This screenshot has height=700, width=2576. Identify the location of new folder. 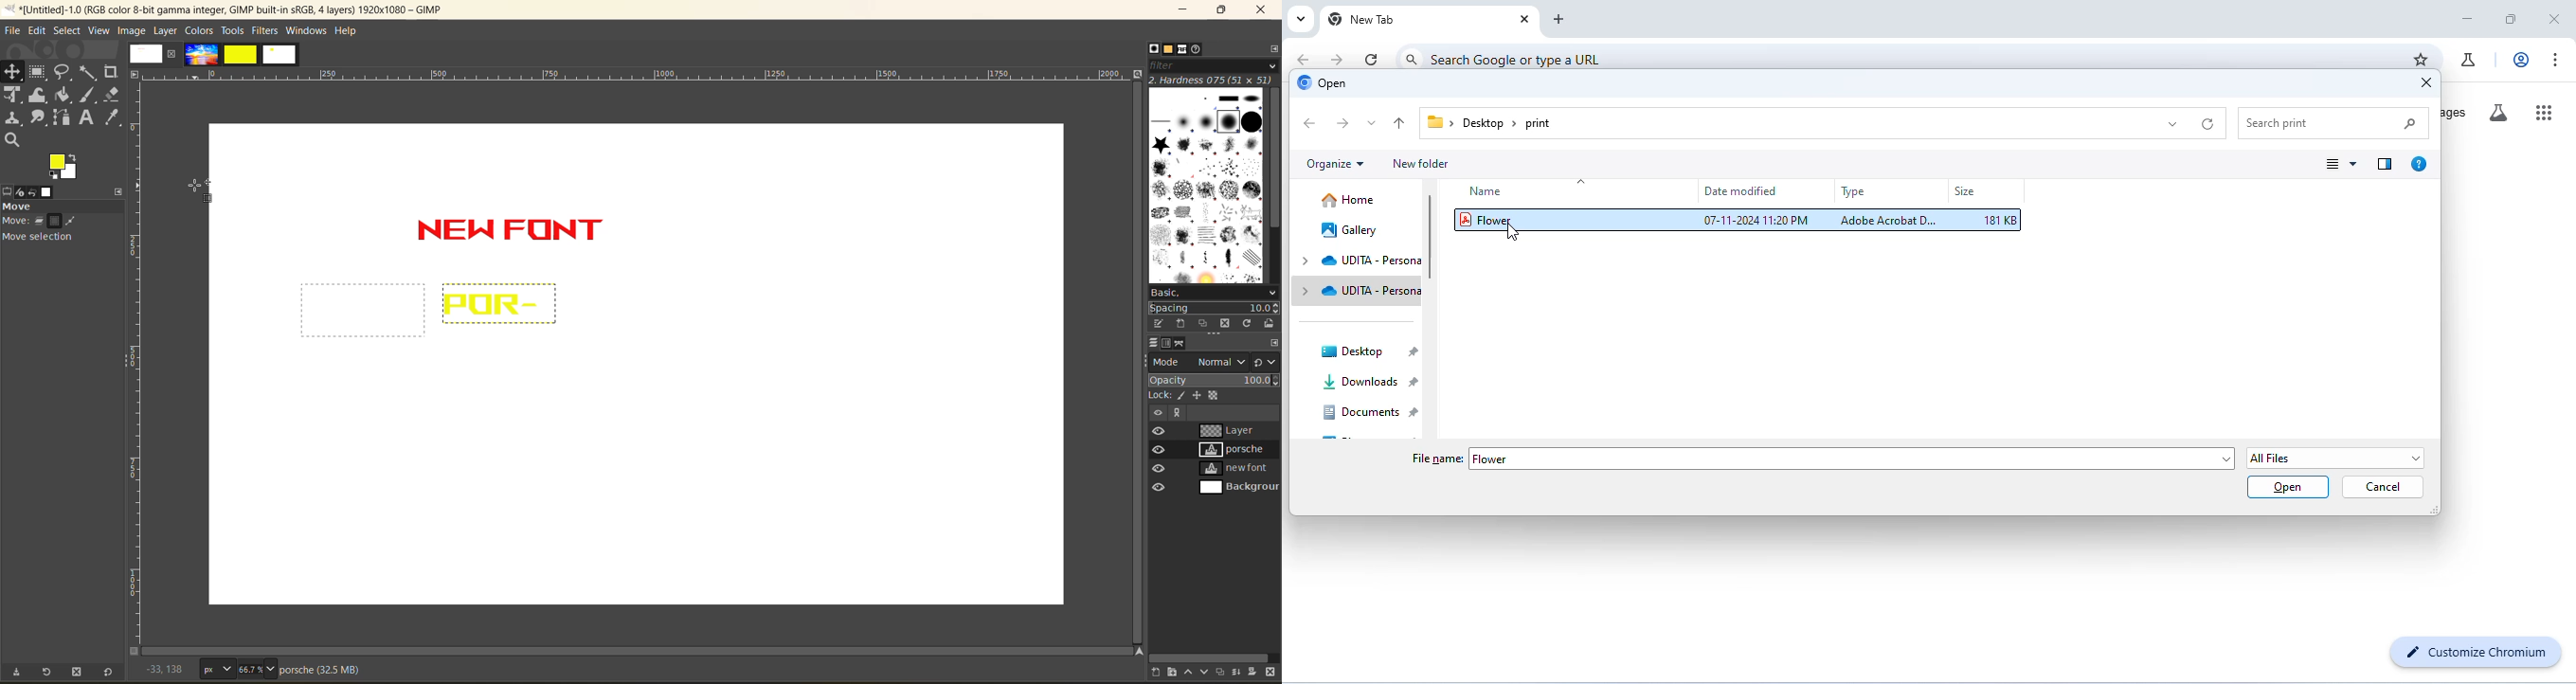
(1419, 164).